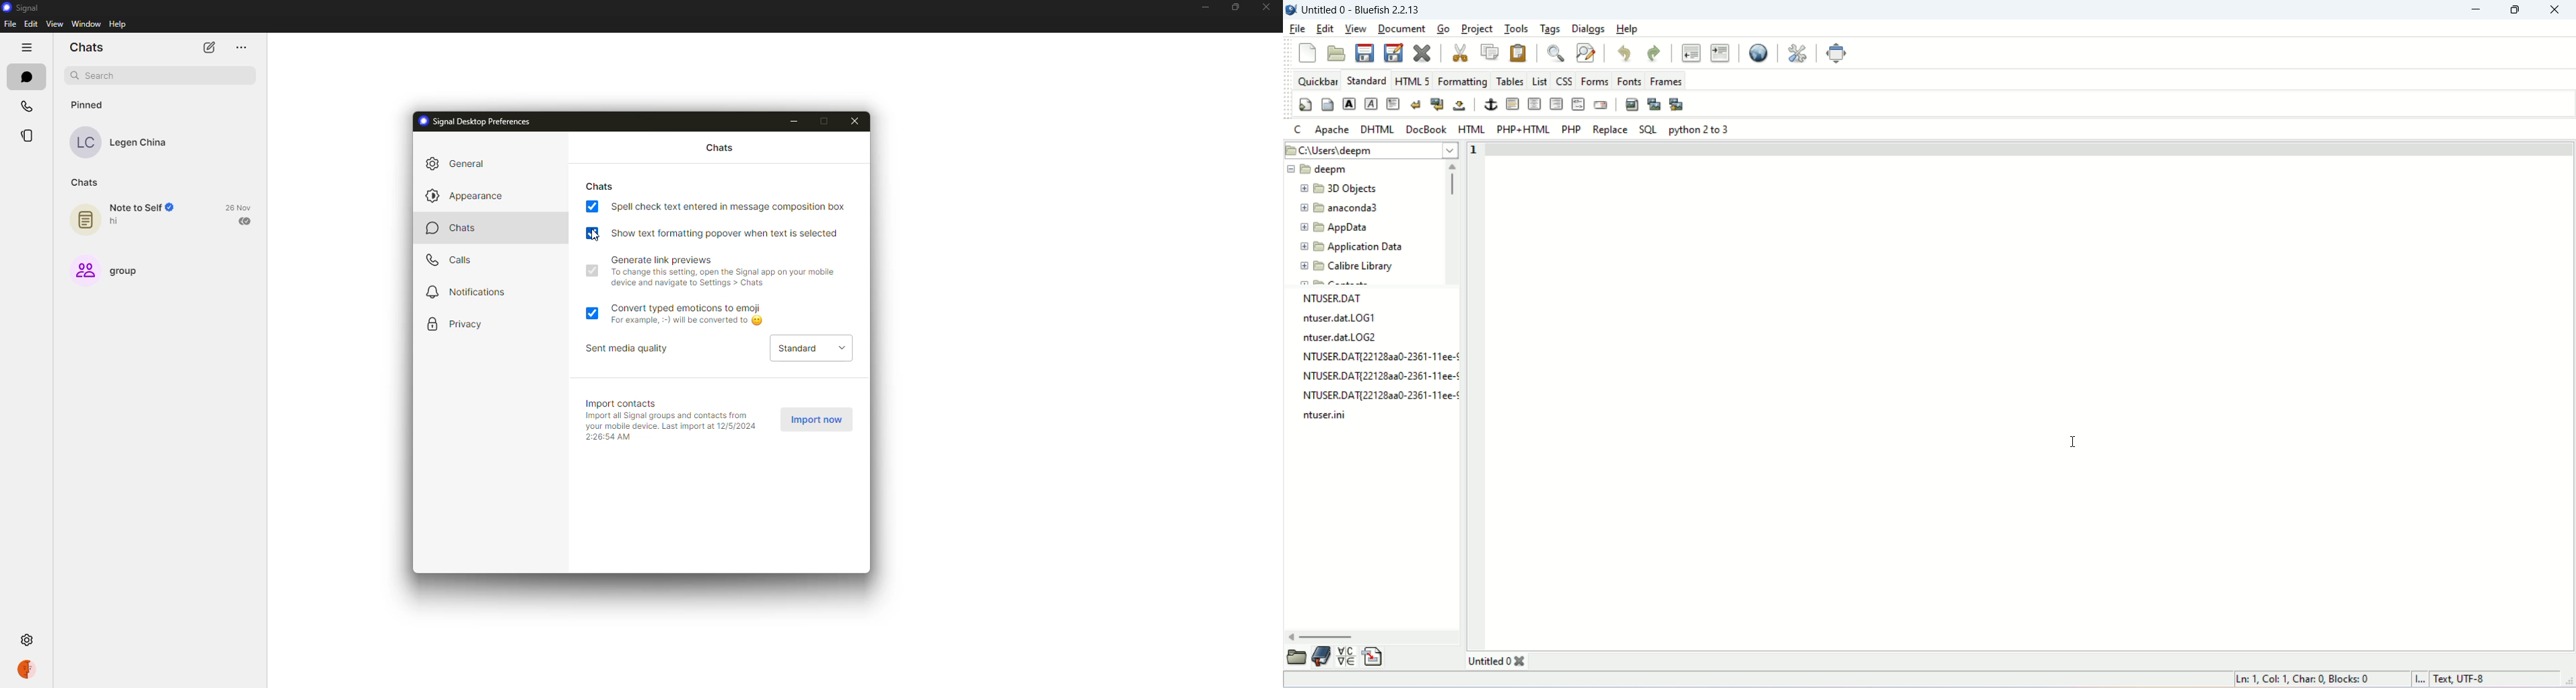  Describe the element at coordinates (1720, 52) in the screenshot. I see `indent` at that location.